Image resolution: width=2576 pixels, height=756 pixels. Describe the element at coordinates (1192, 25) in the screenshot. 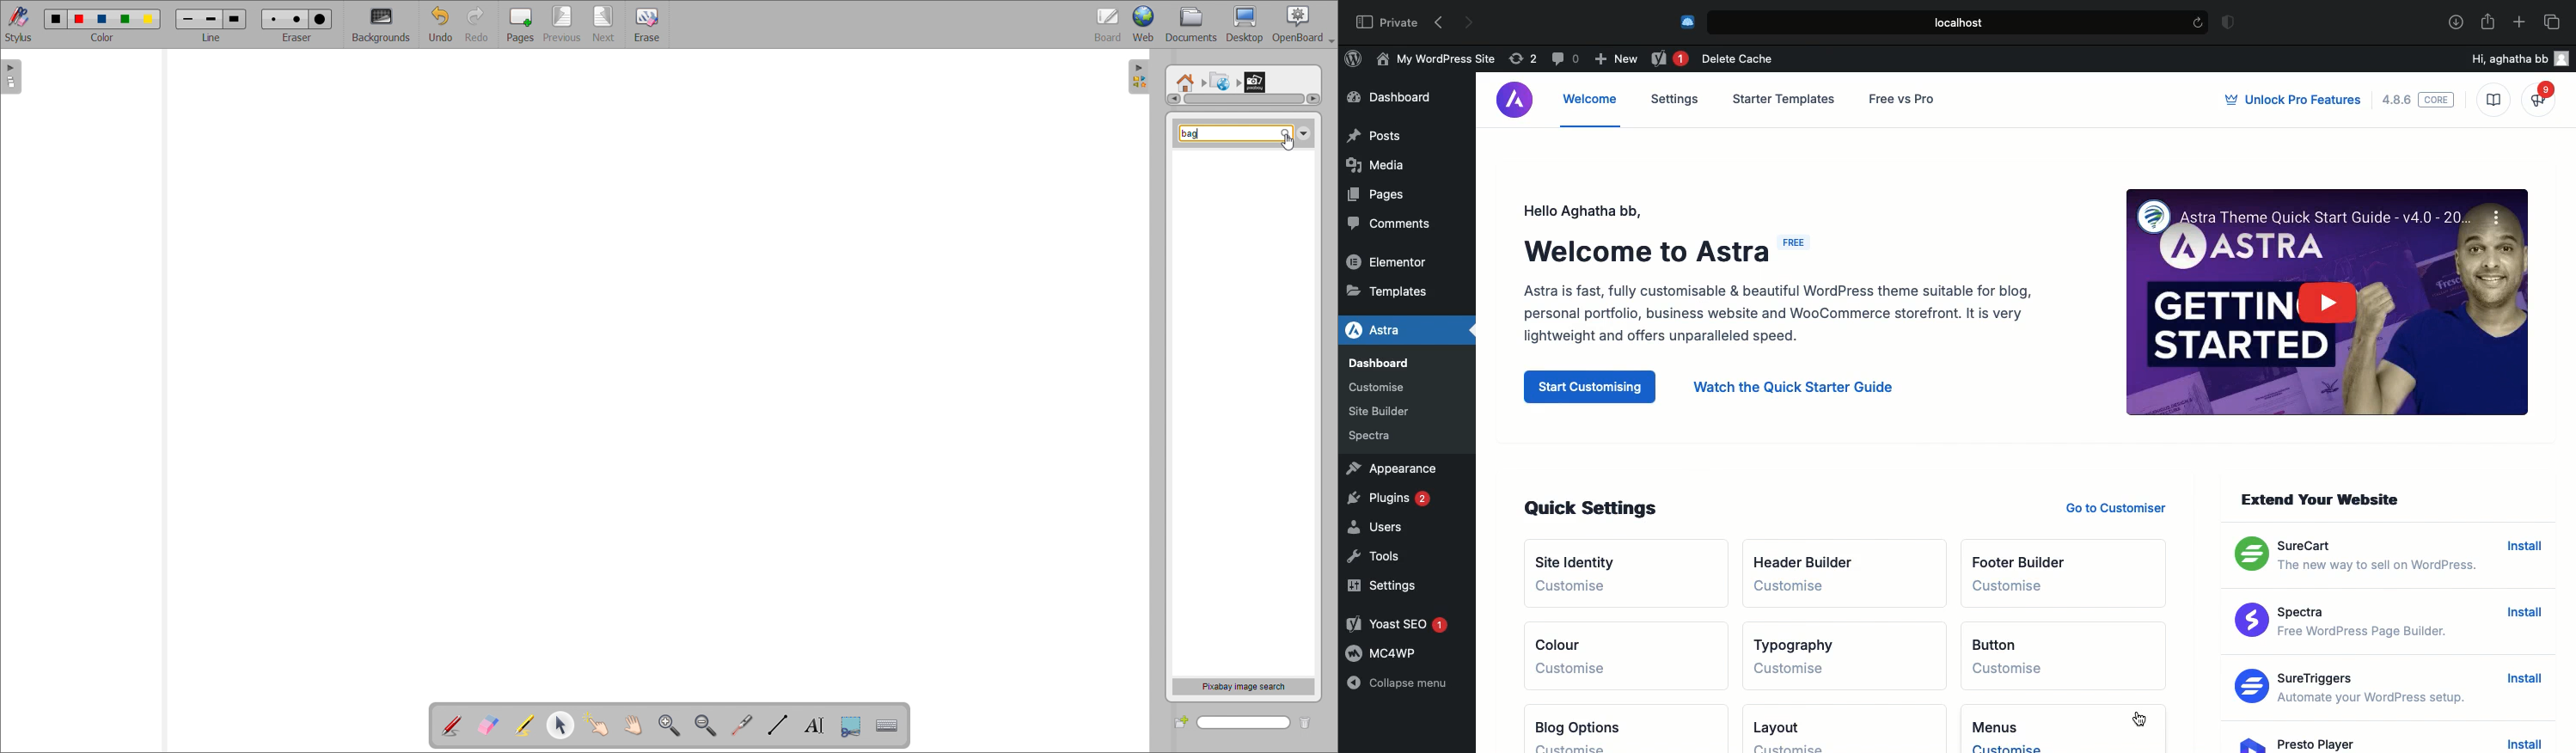

I see `documents` at that location.